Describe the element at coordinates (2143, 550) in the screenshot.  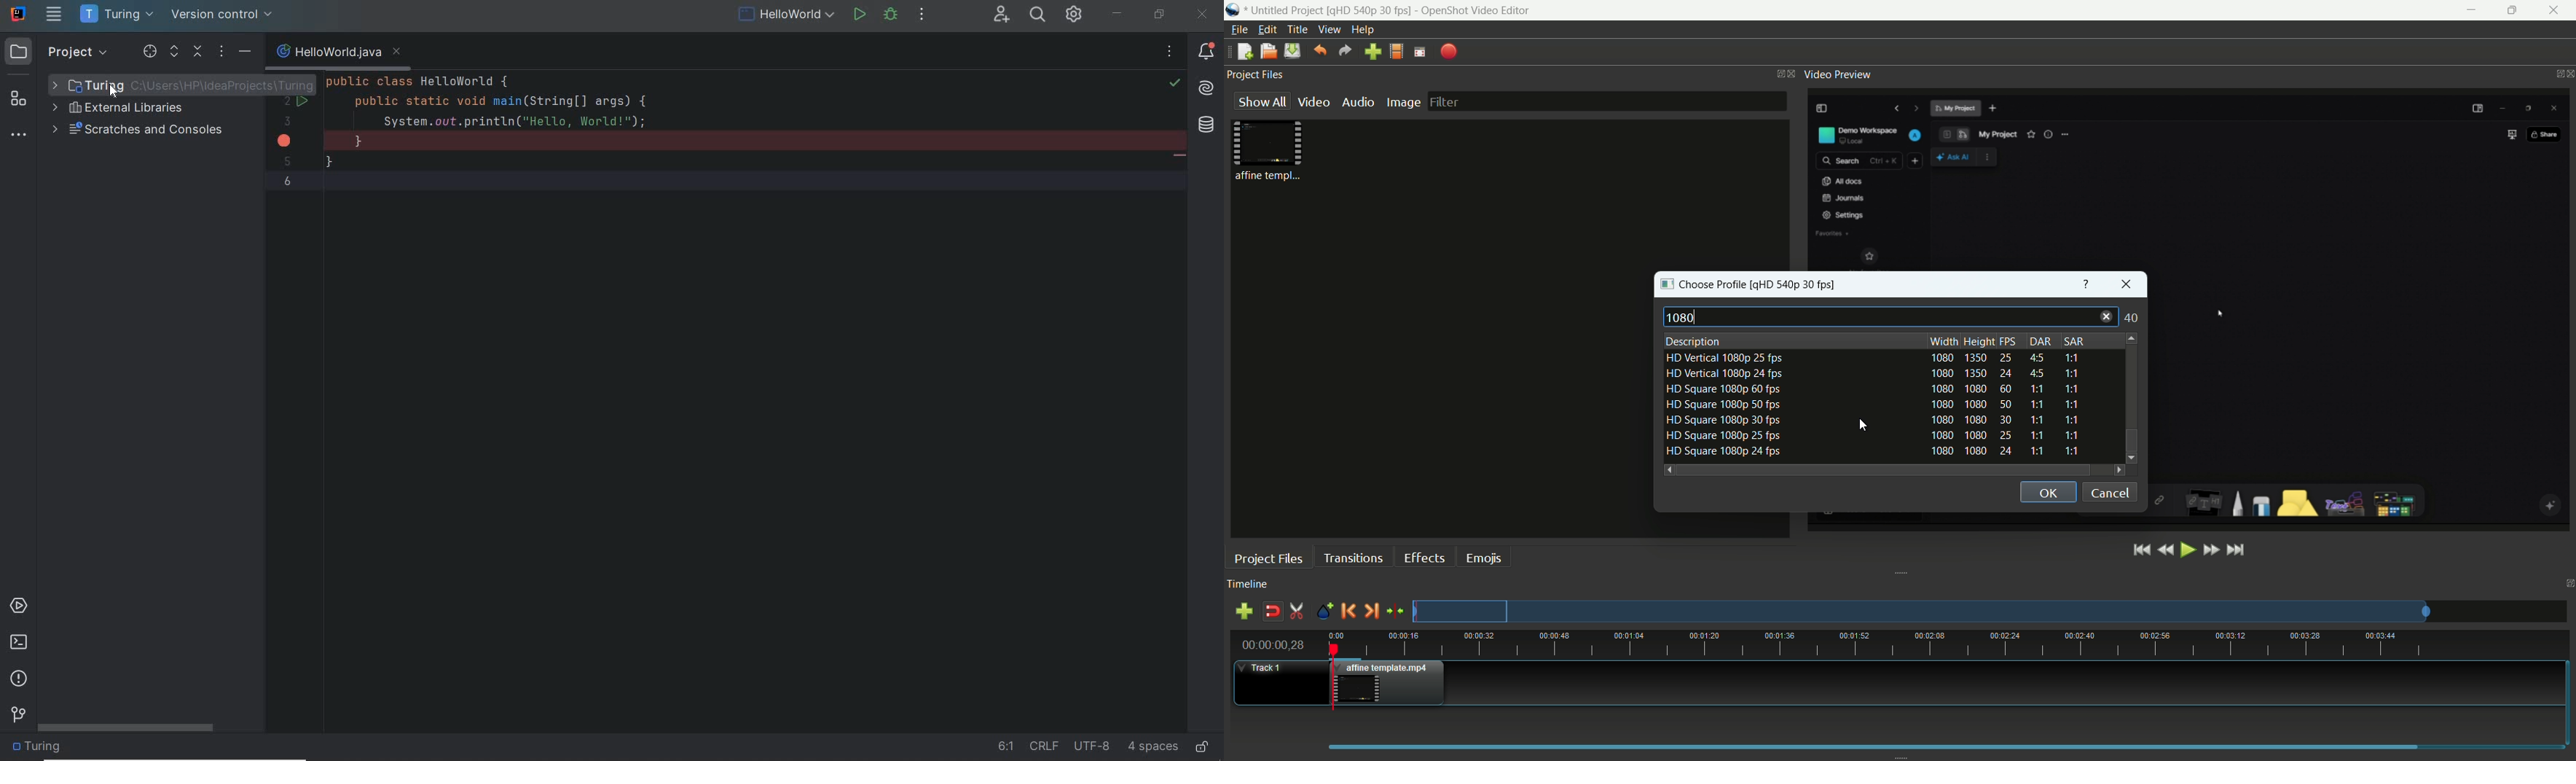
I see `jump to start` at that location.